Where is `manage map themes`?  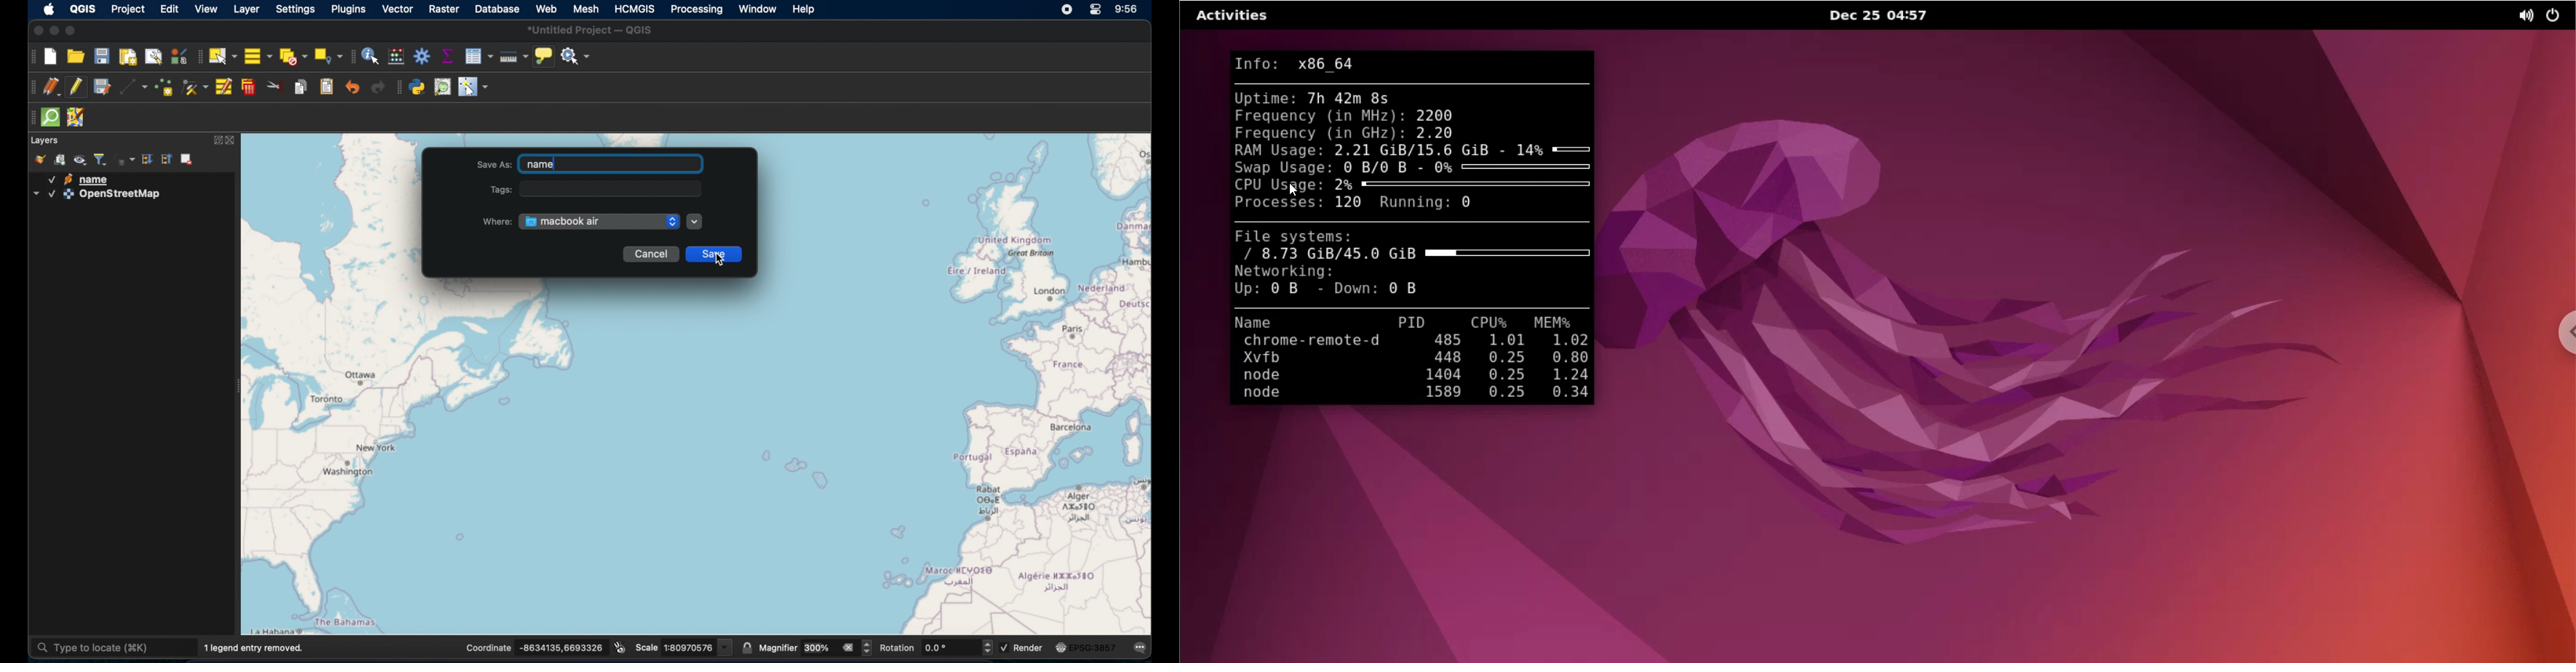
manage map themes is located at coordinates (80, 160).